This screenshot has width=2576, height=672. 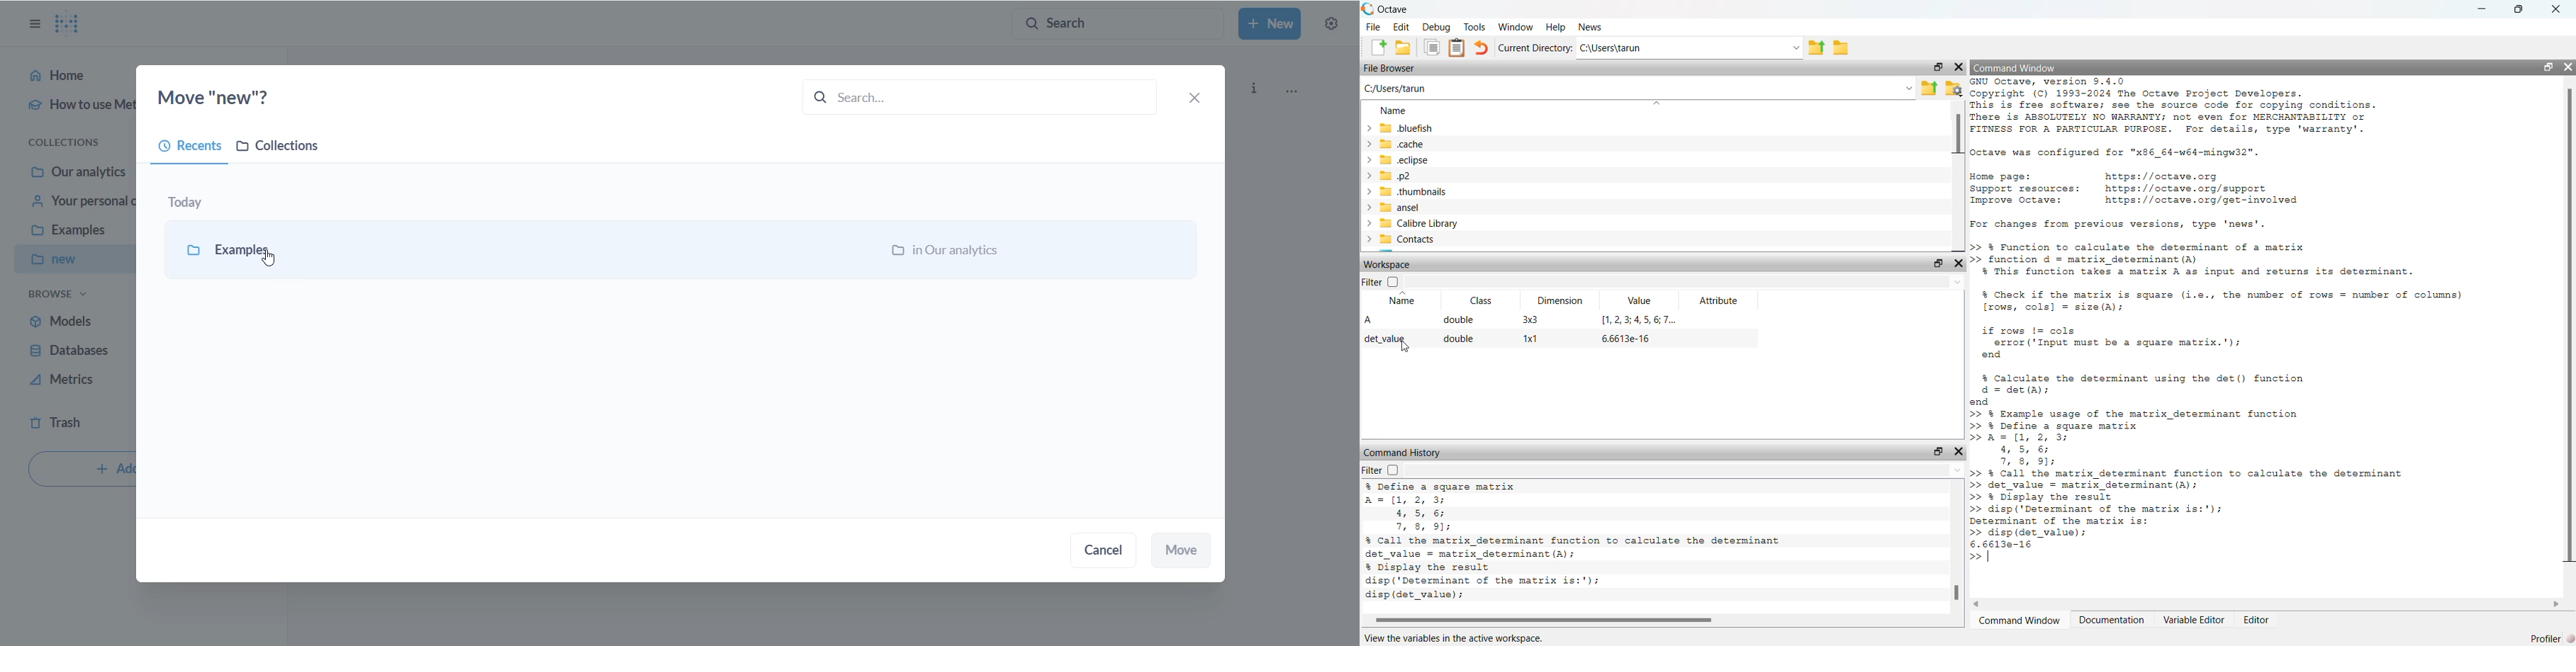 I want to click on our analytics , so click(x=79, y=172).